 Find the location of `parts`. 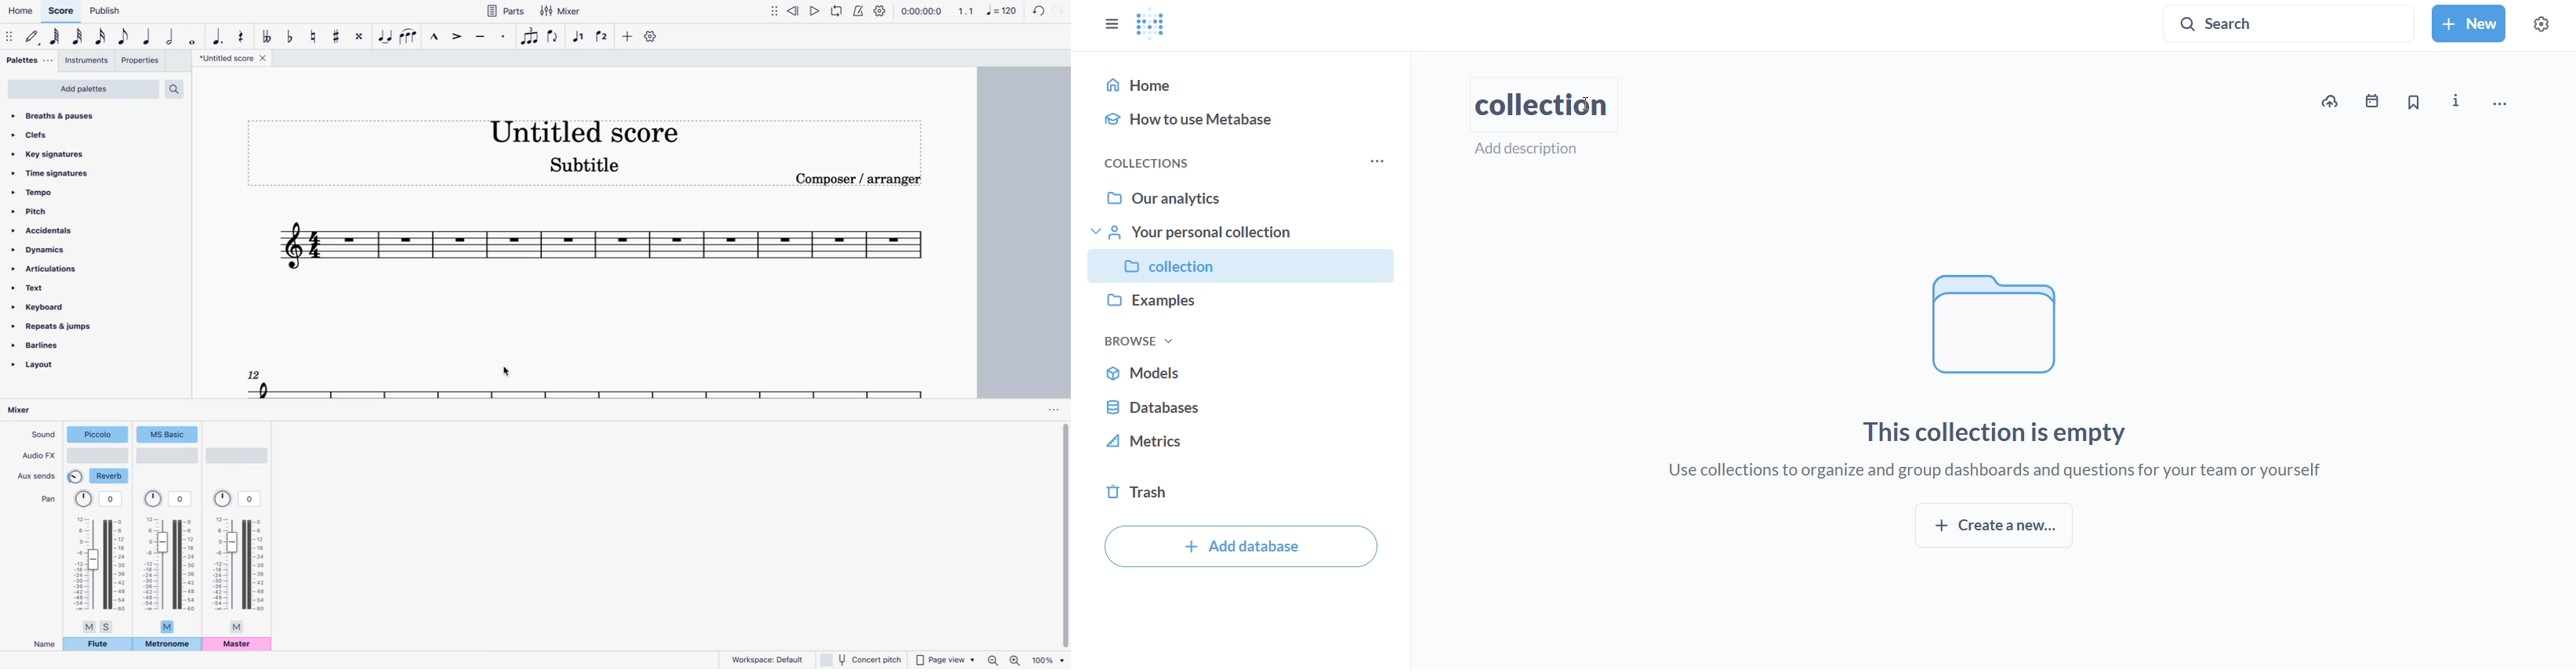

parts is located at coordinates (505, 10).